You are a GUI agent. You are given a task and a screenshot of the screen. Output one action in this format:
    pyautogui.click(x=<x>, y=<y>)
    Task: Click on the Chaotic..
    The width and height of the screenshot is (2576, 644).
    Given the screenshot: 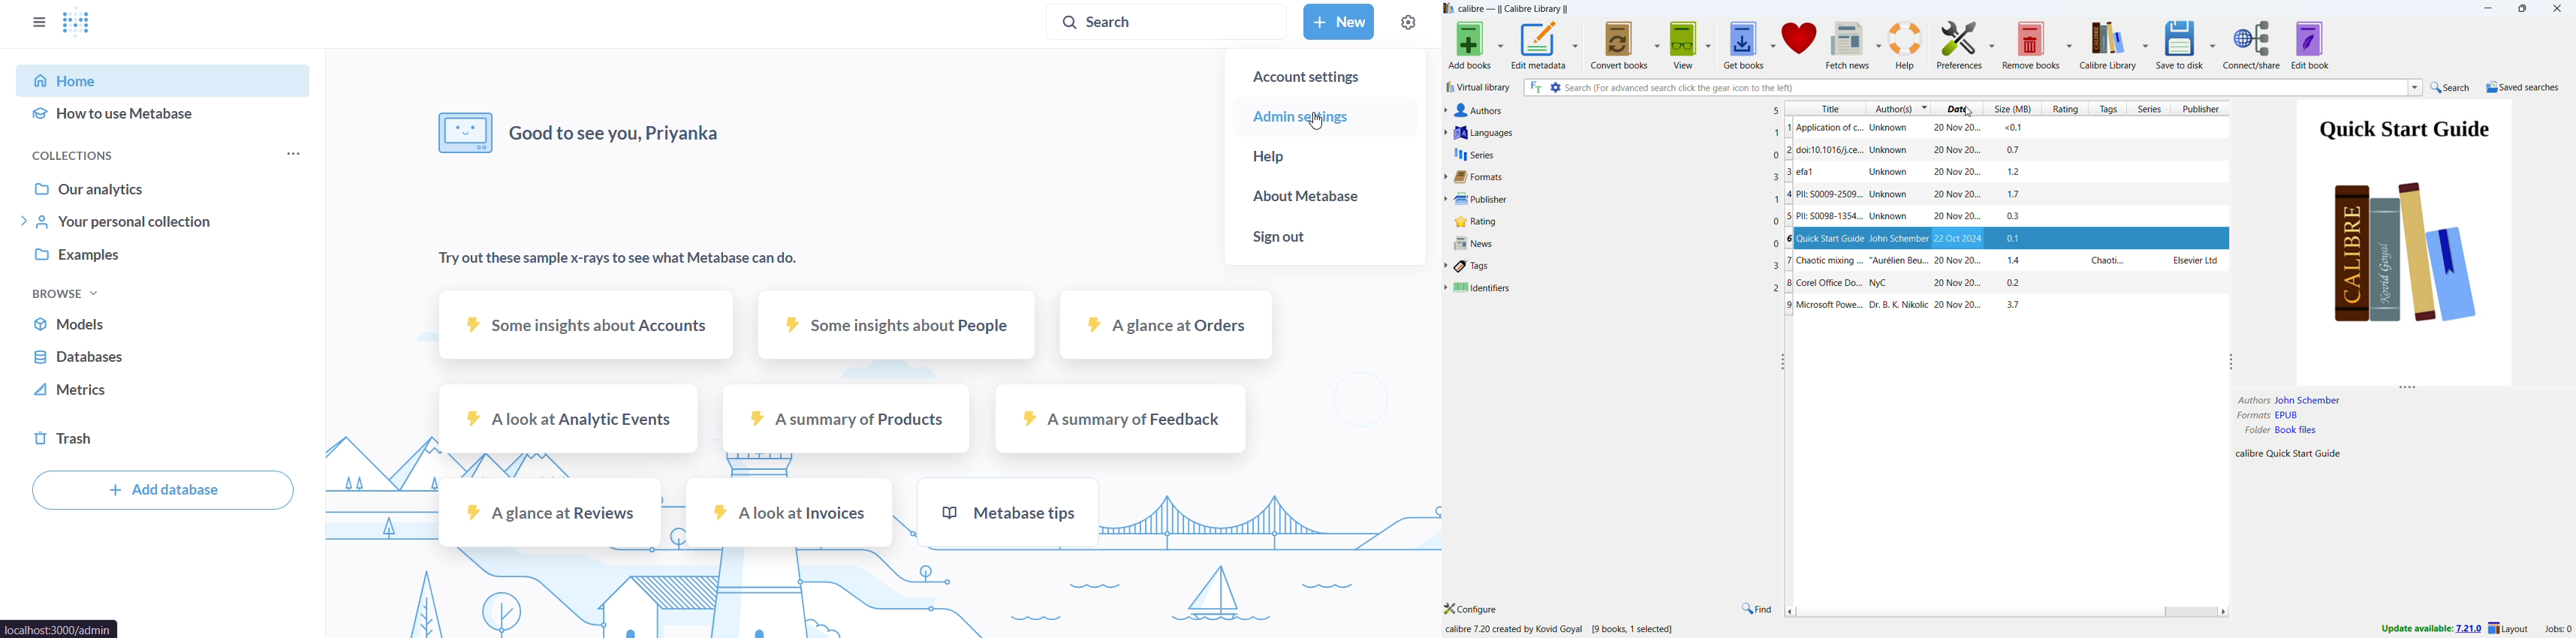 What is the action you would take?
    pyautogui.click(x=2107, y=261)
    